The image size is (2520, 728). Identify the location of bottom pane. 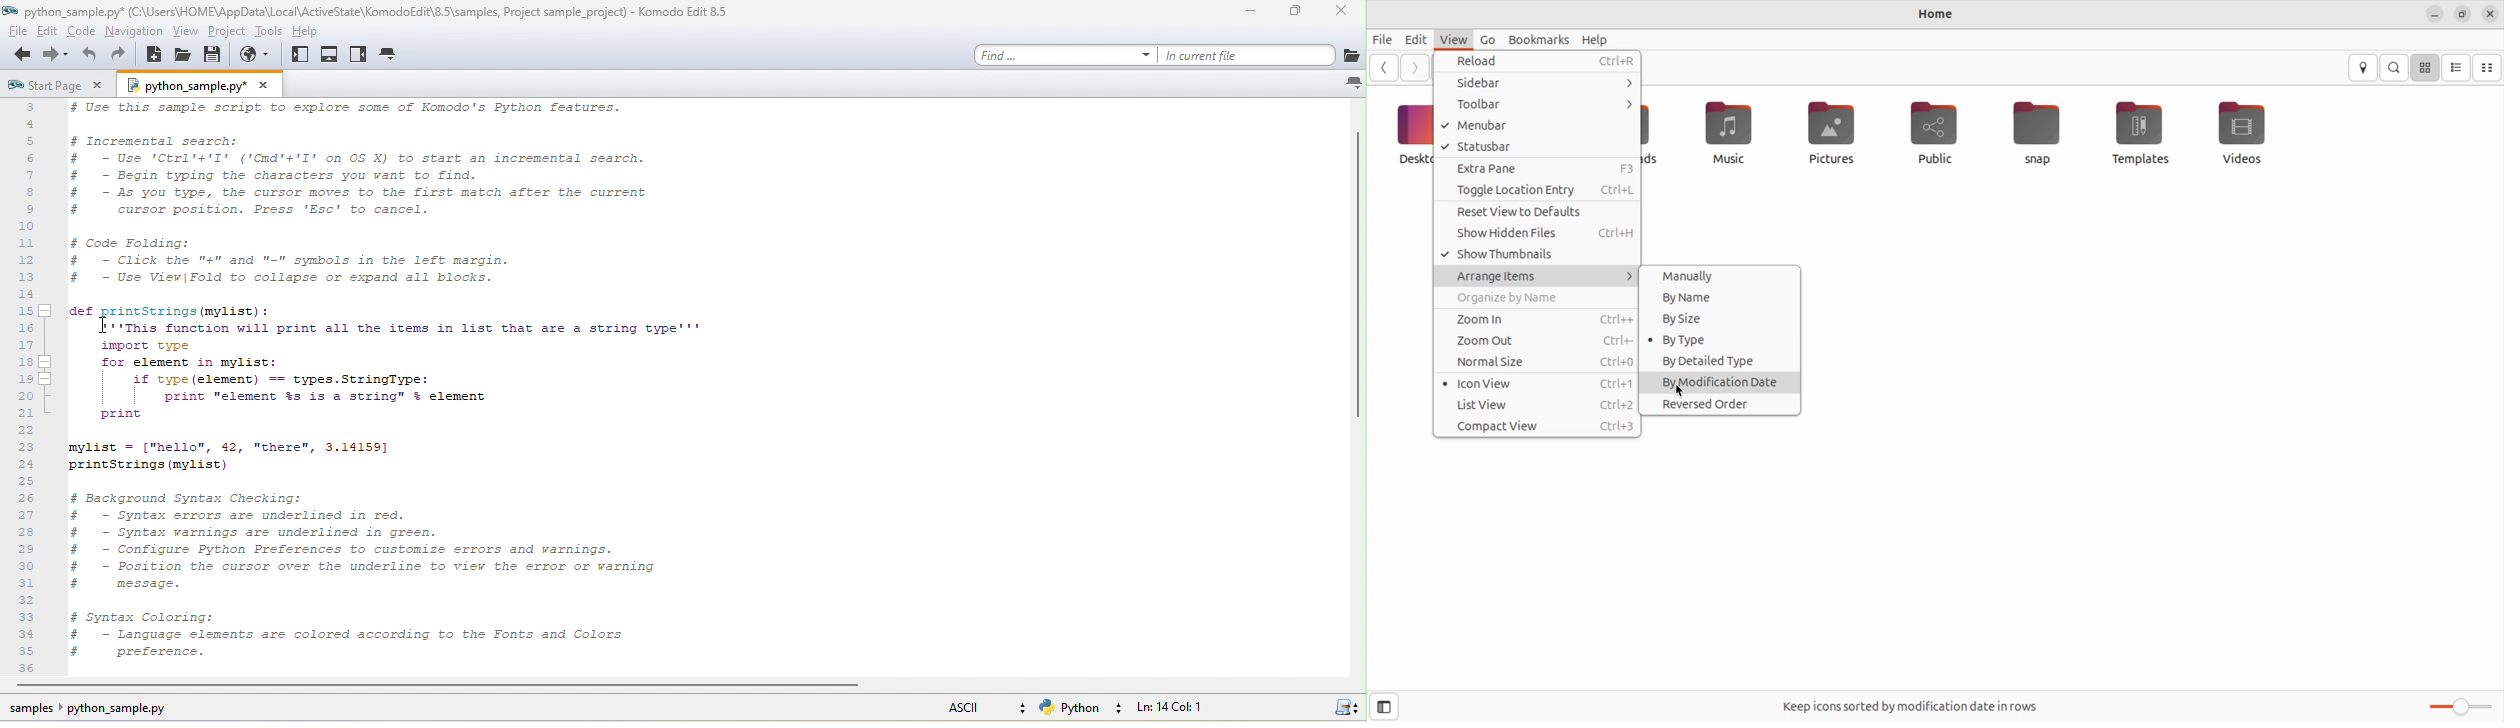
(331, 56).